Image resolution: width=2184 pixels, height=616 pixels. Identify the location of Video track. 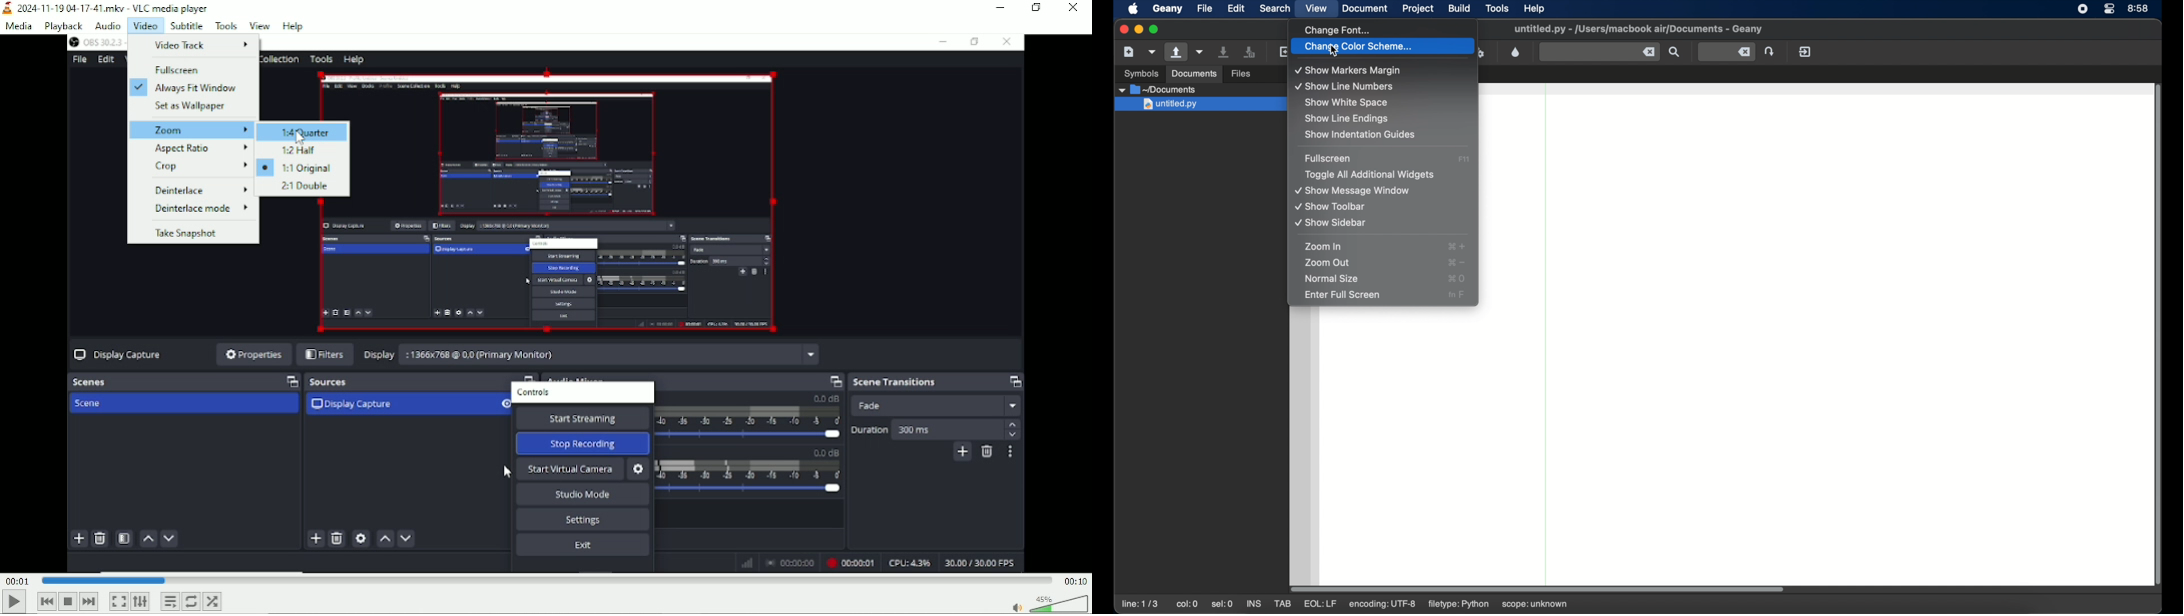
(193, 45).